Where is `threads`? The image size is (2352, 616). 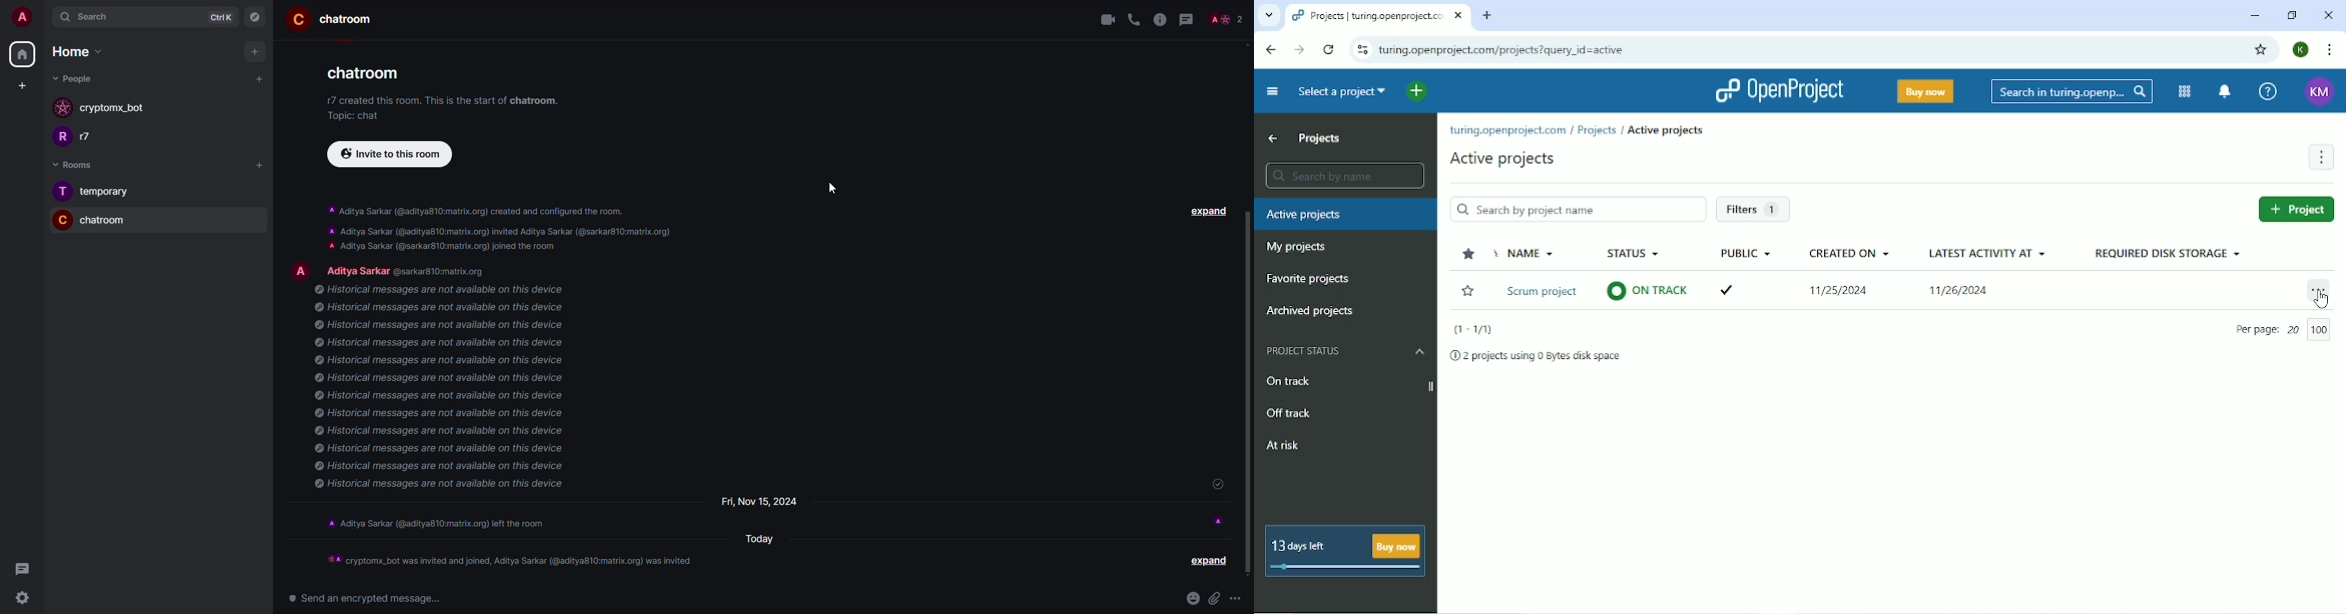 threads is located at coordinates (1188, 20).